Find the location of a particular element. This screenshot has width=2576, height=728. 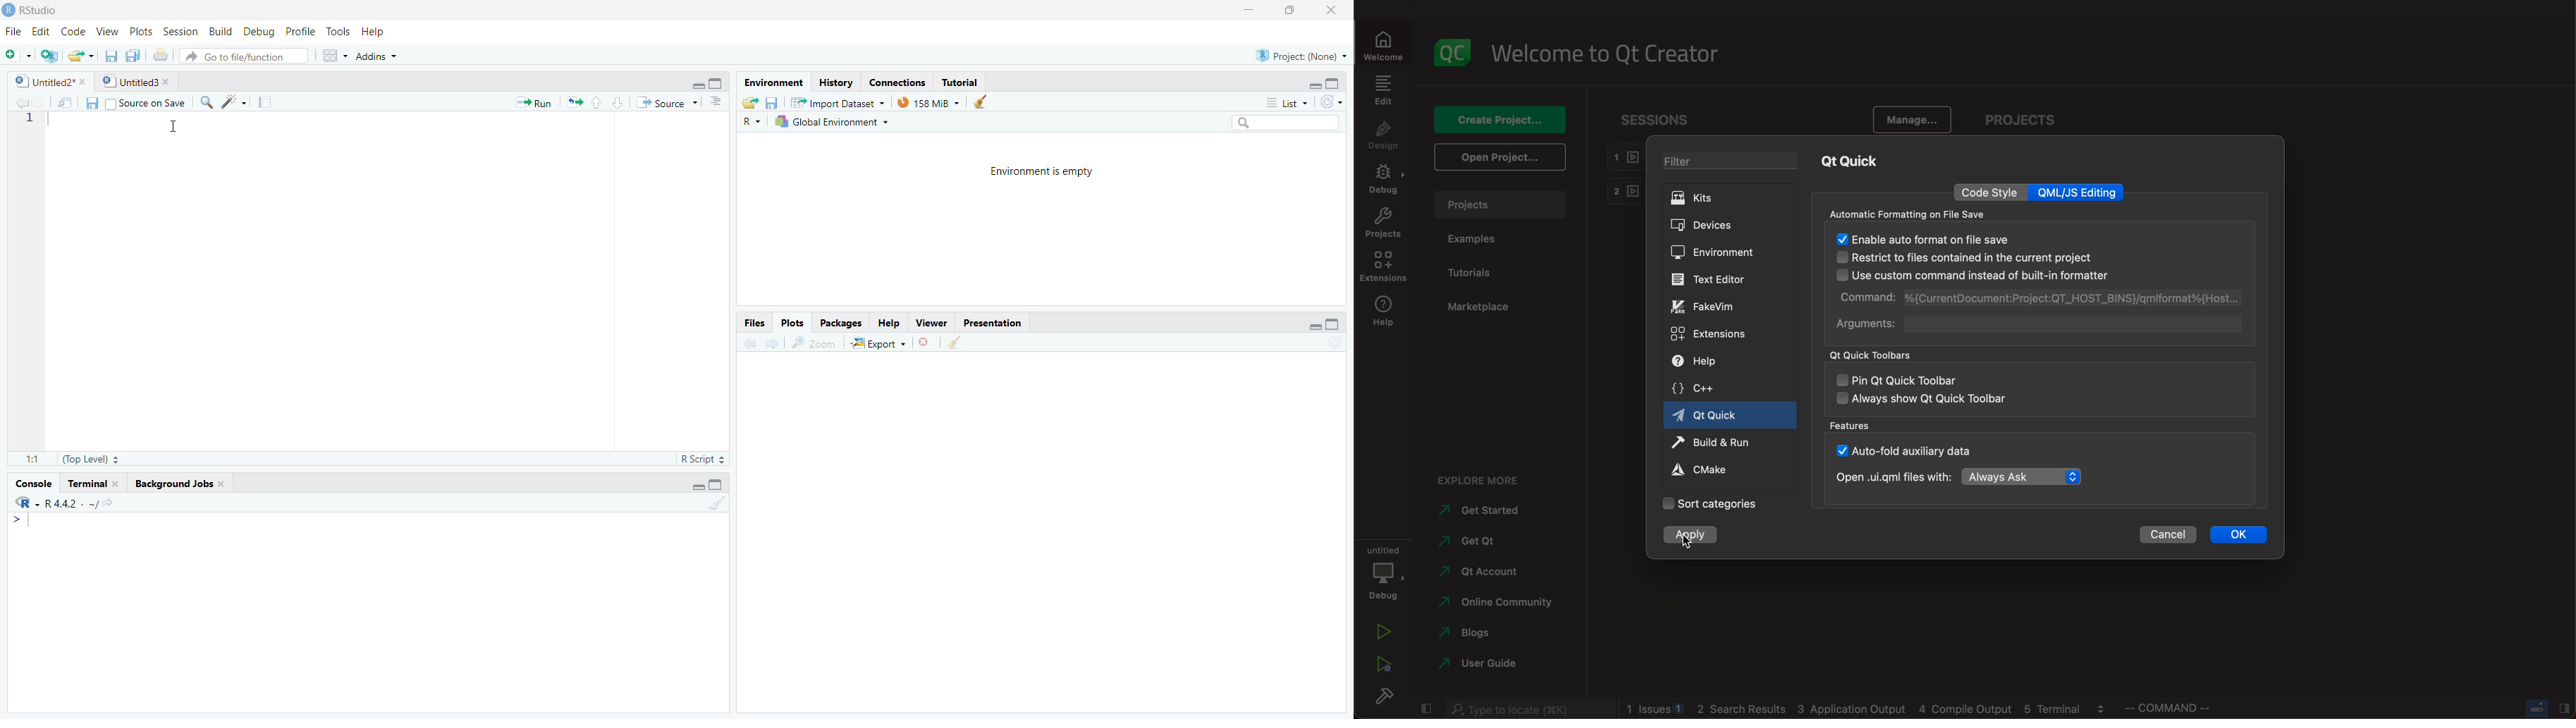

search is located at coordinates (1282, 123).